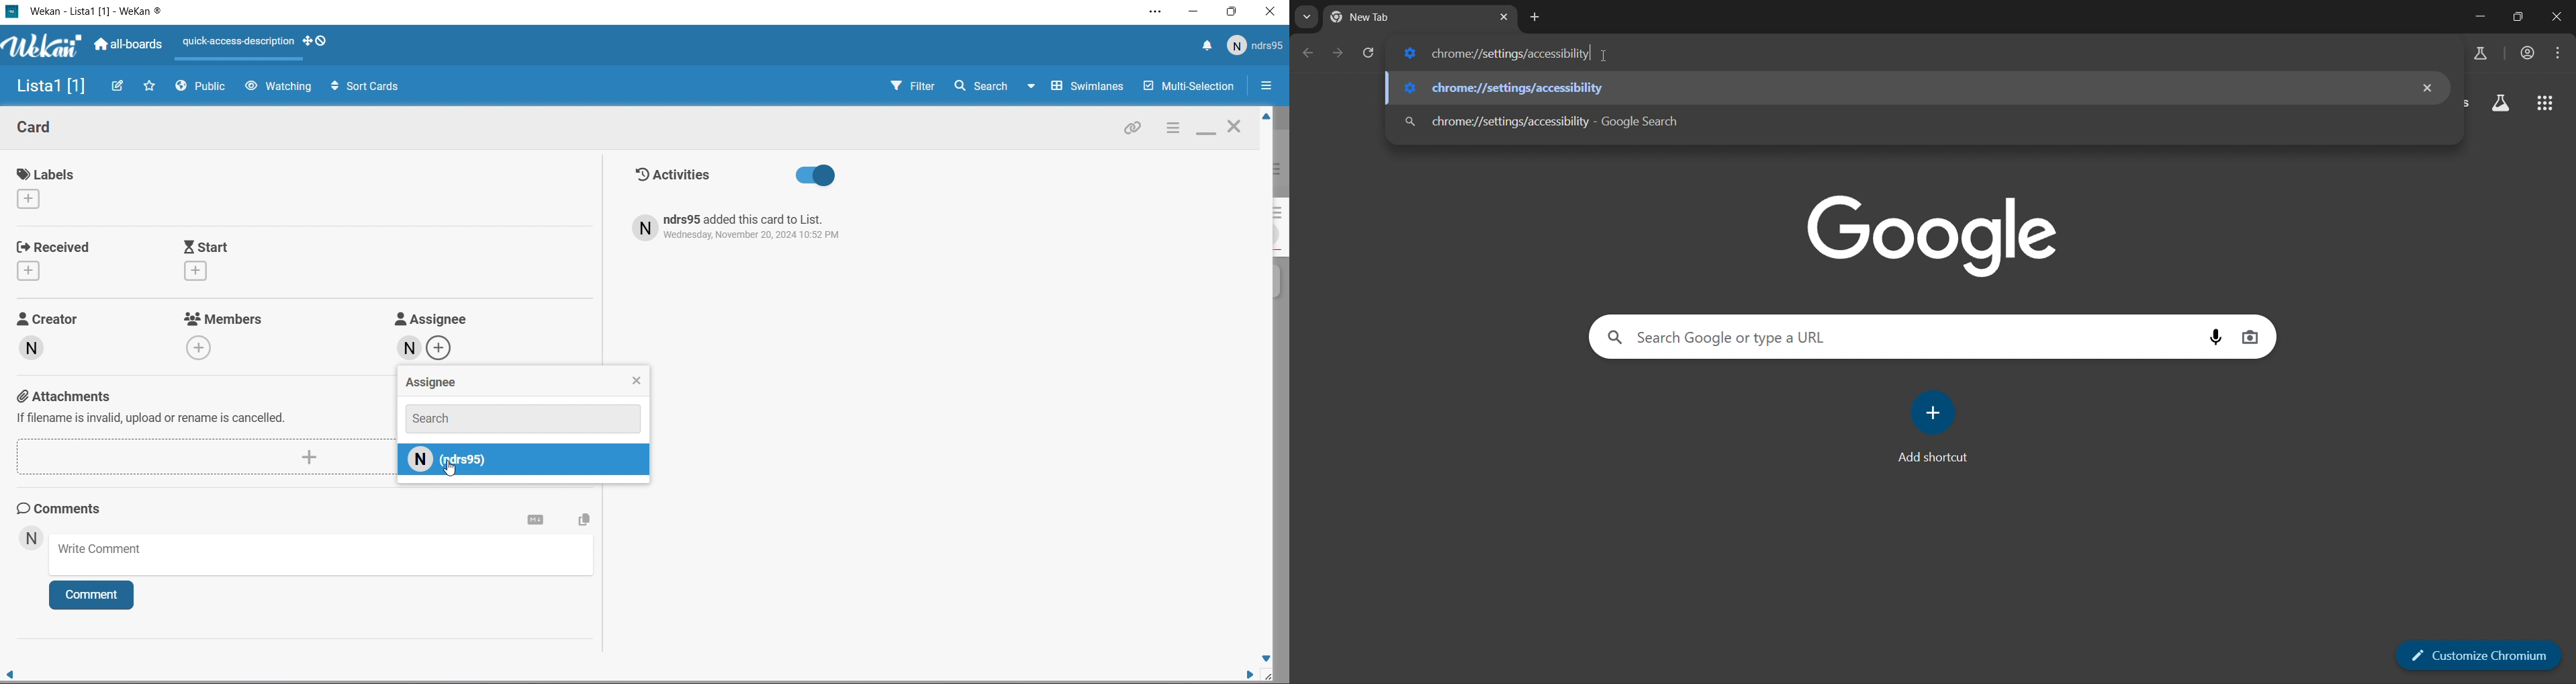 The width and height of the screenshot is (2576, 700). What do you see at coordinates (1537, 18) in the screenshot?
I see `new tab` at bounding box center [1537, 18].